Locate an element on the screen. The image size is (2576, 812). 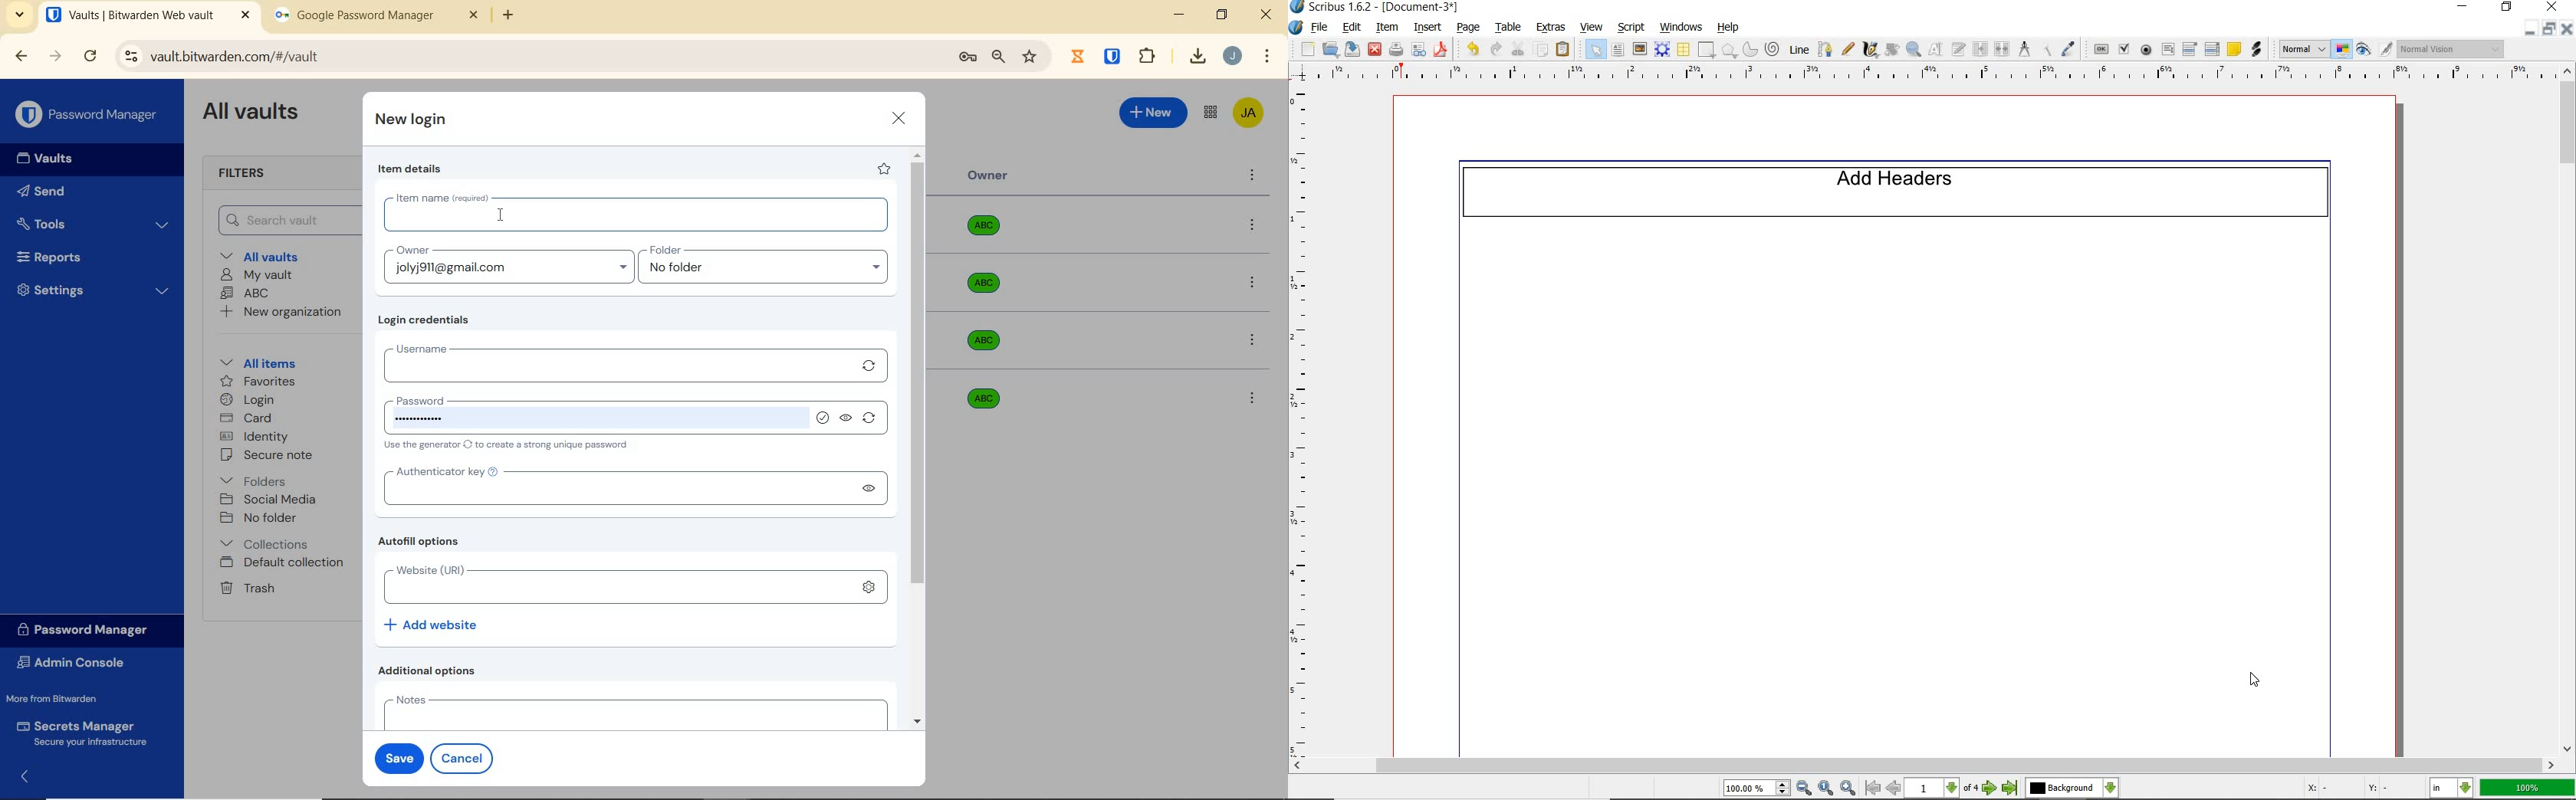
go to last page is located at coordinates (2010, 789).